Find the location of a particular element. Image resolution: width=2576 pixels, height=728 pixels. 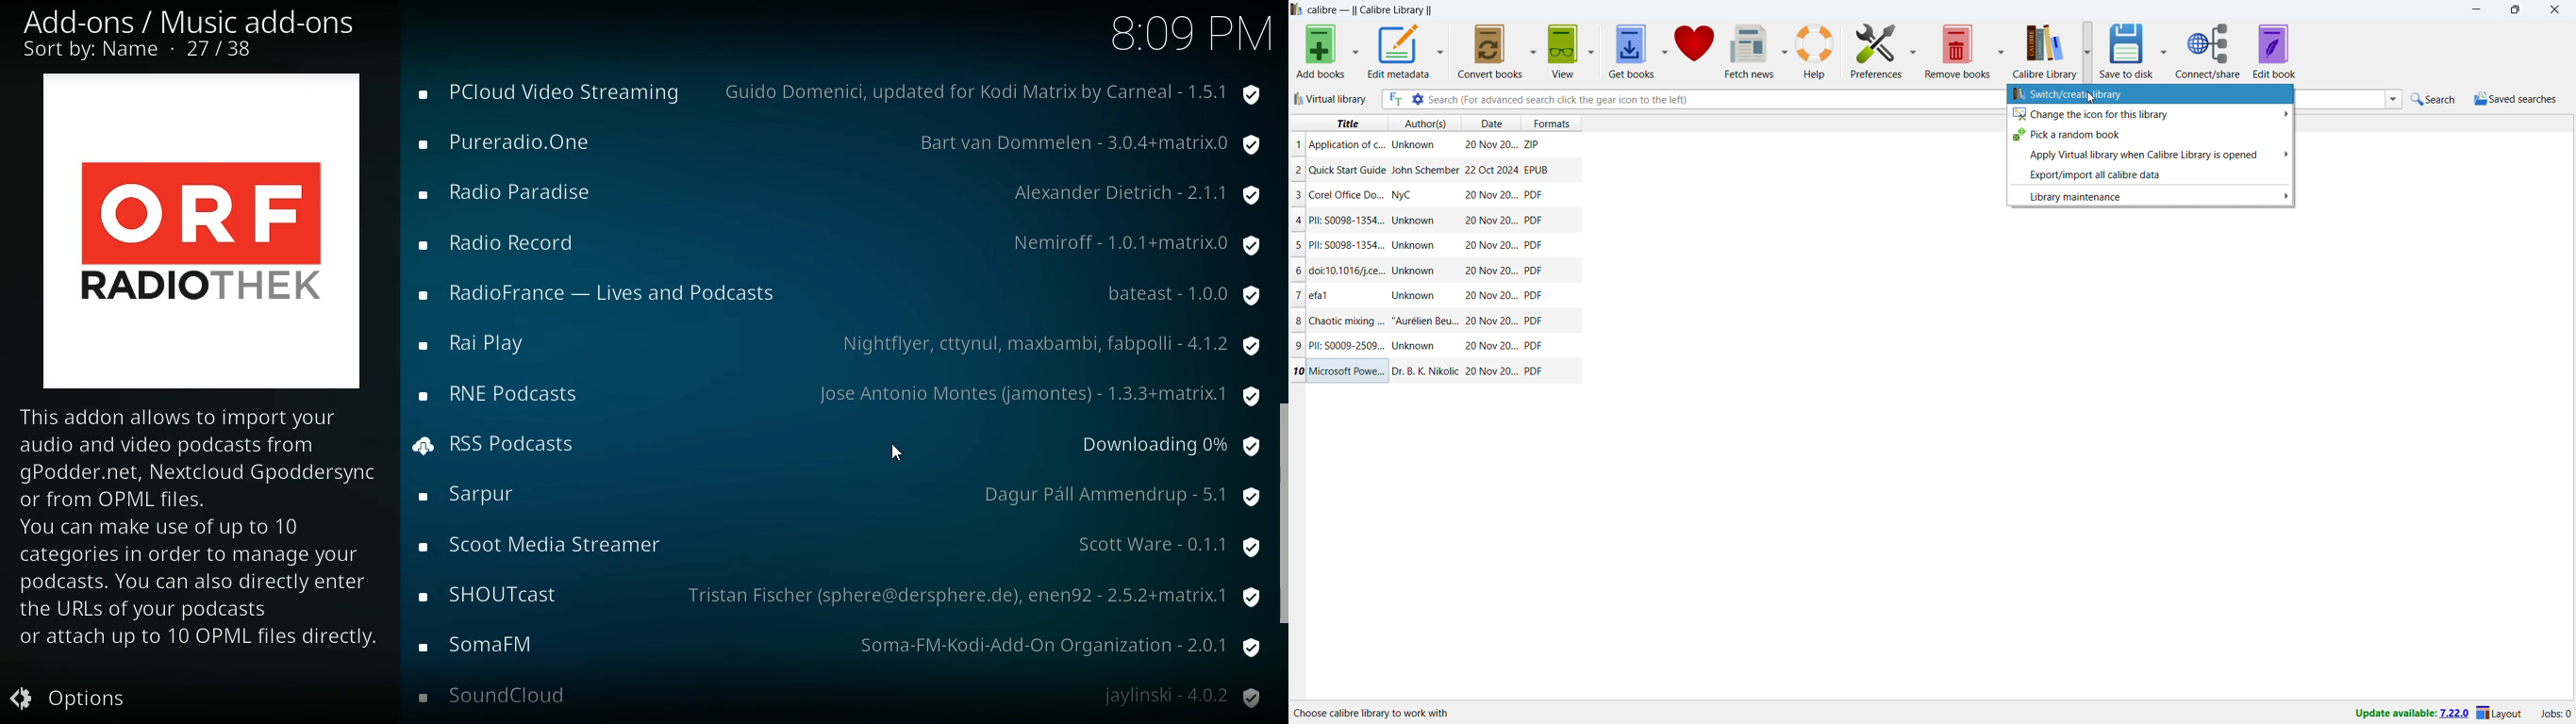

PDF is located at coordinates (1533, 346).